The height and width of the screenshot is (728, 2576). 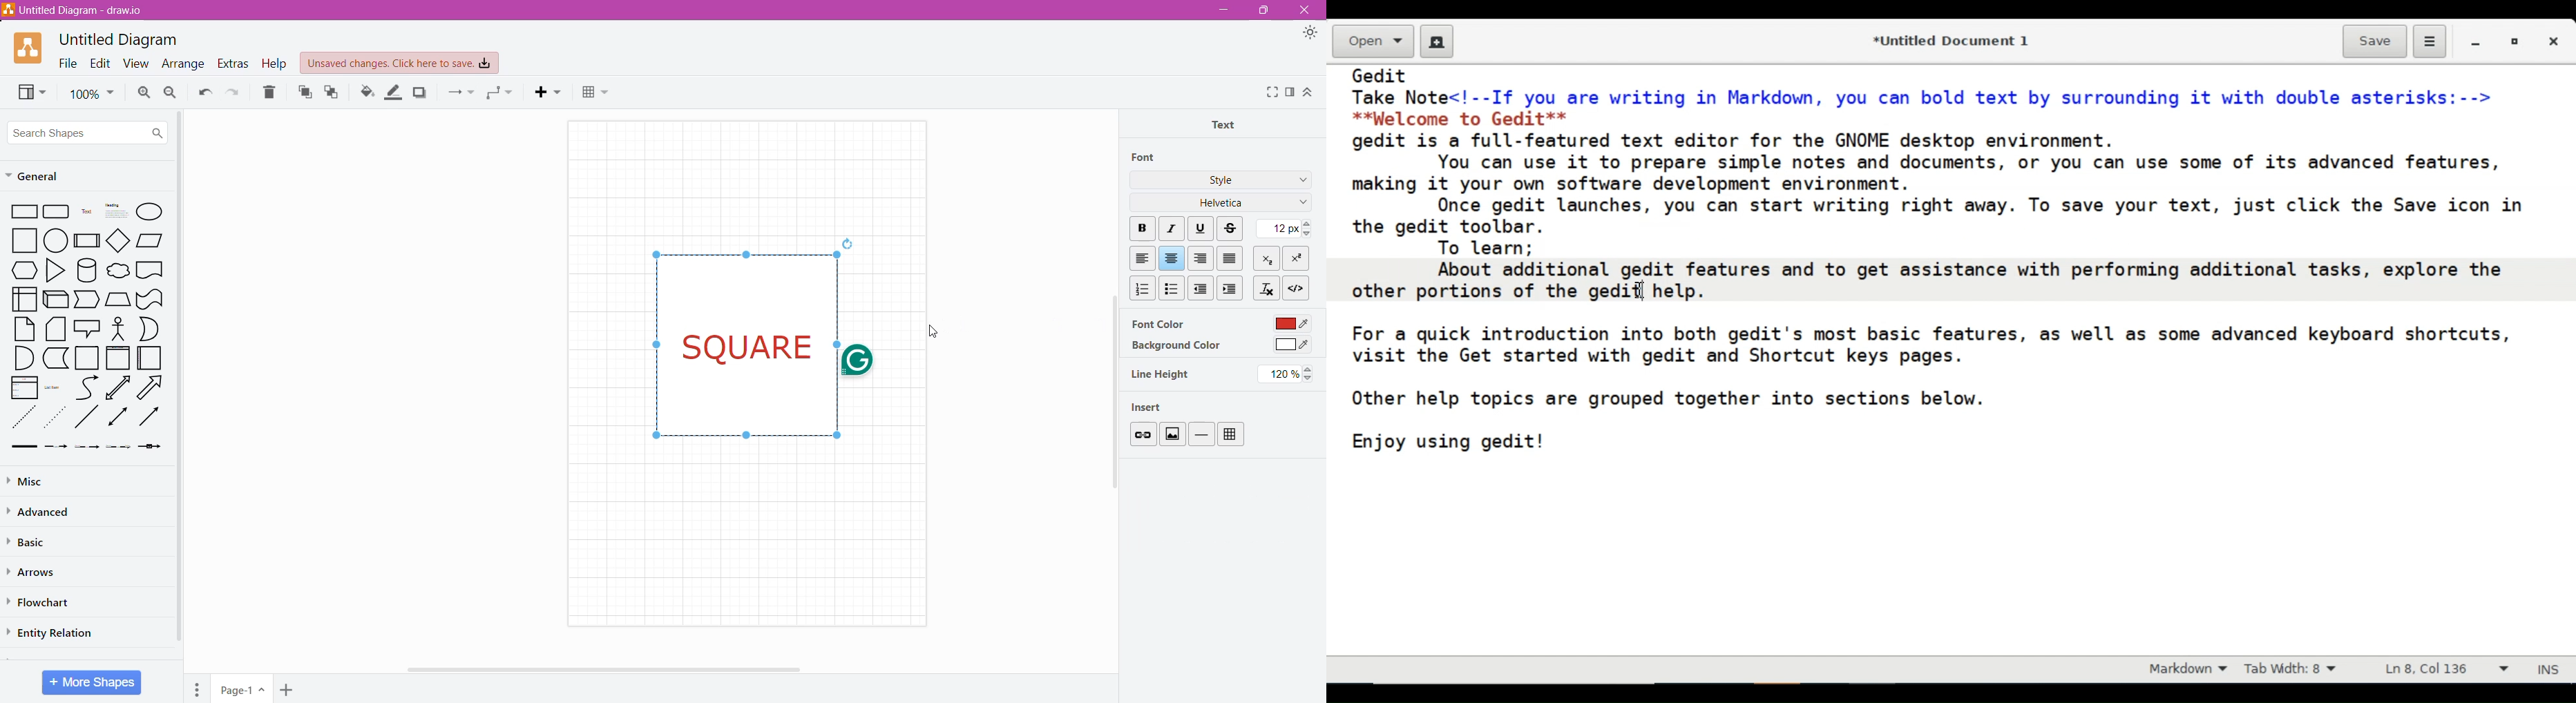 I want to click on Waypoints, so click(x=500, y=93).